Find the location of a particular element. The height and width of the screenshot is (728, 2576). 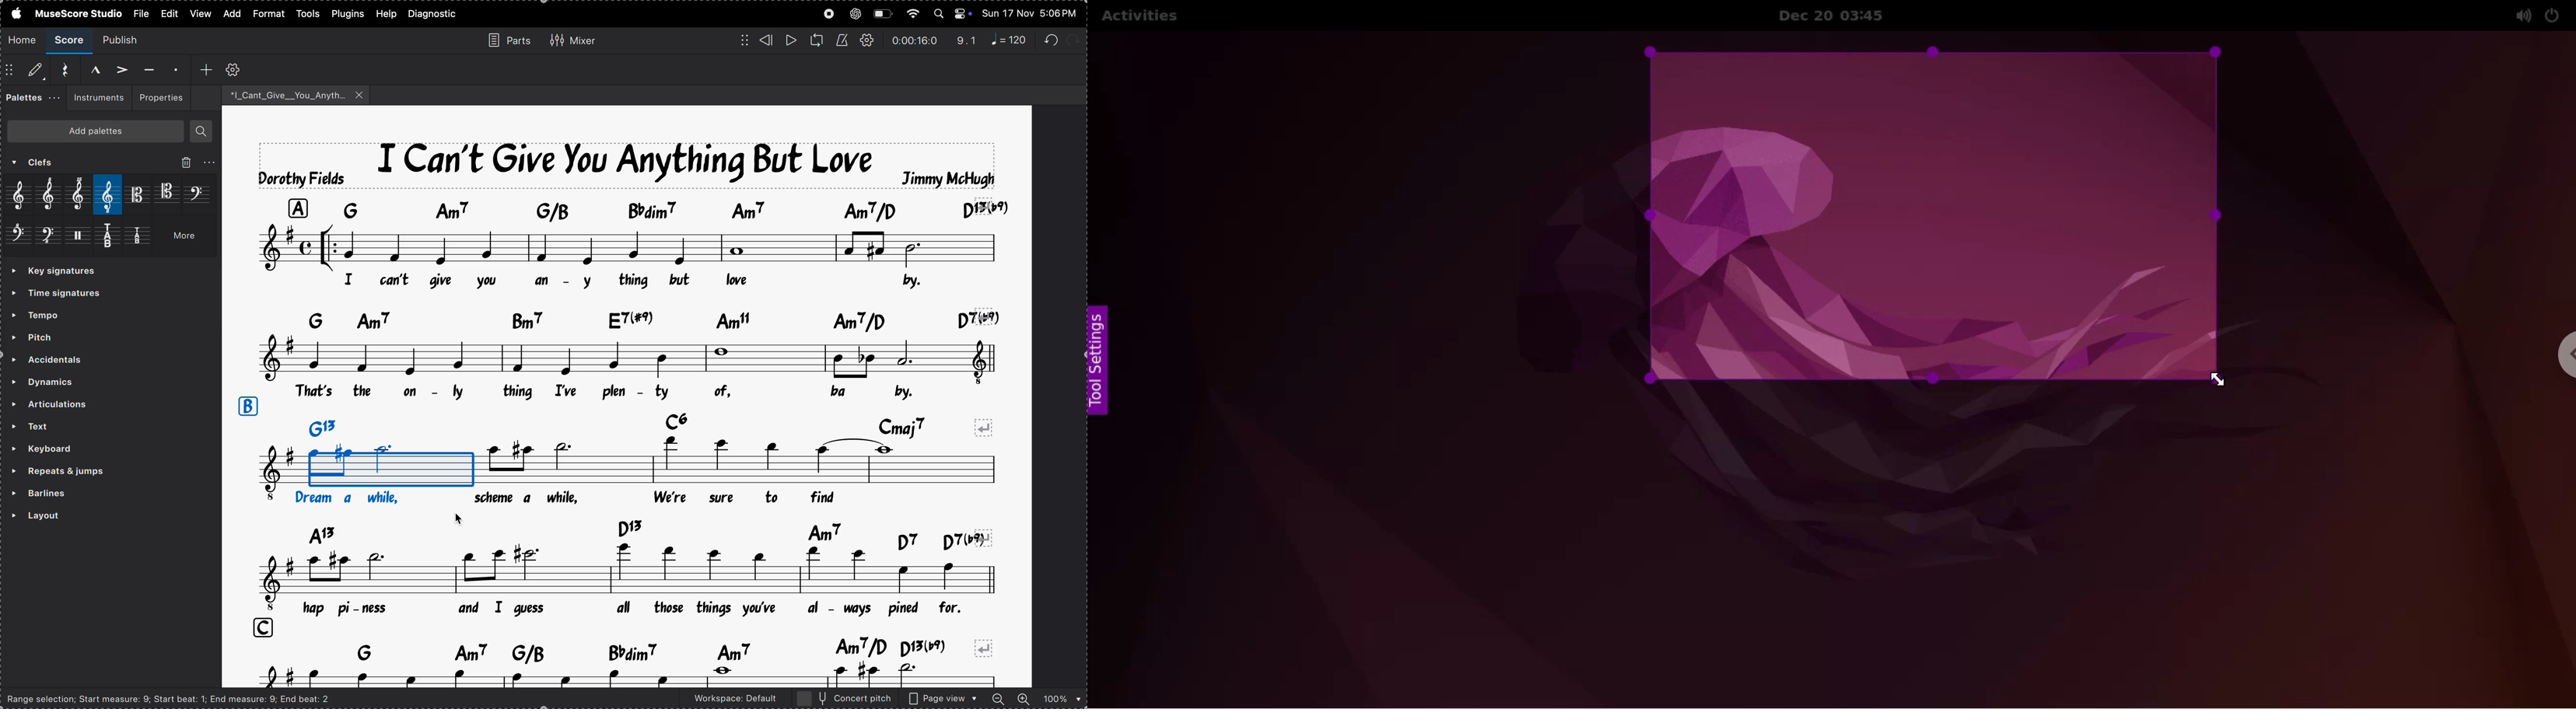

redo is located at coordinates (967, 40).